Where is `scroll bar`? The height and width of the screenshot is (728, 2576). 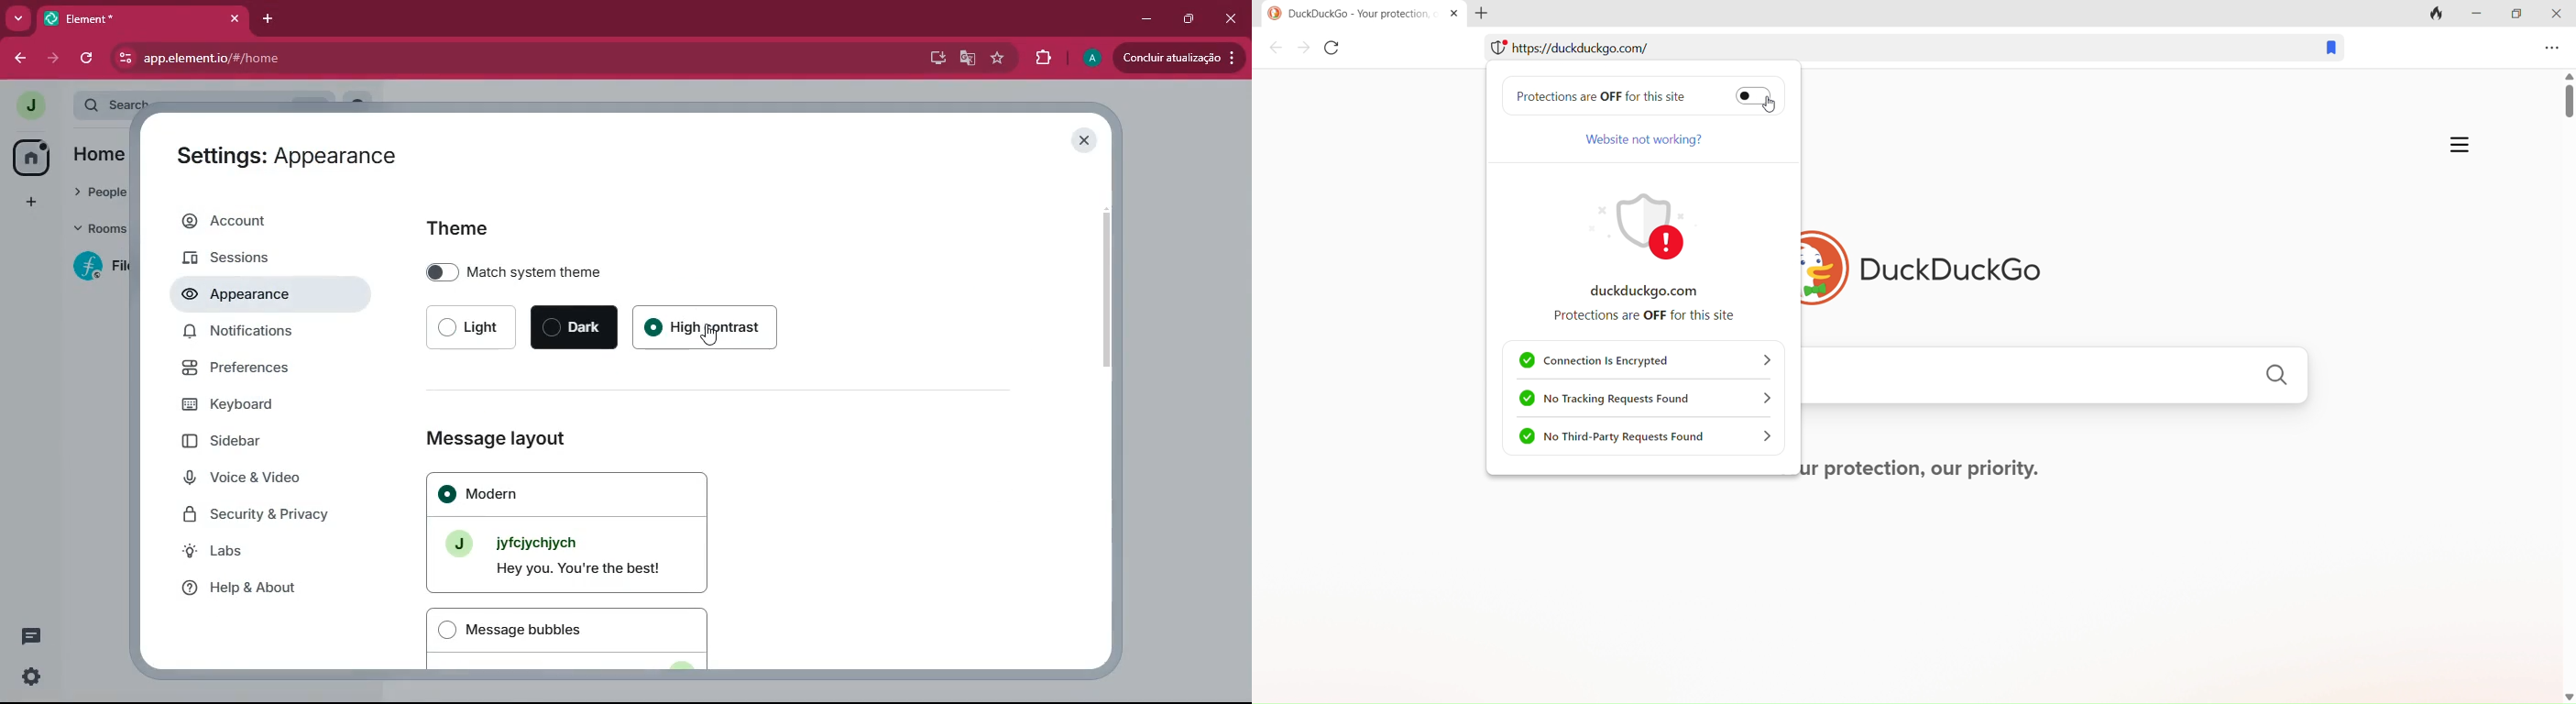
scroll bar is located at coordinates (1107, 290).